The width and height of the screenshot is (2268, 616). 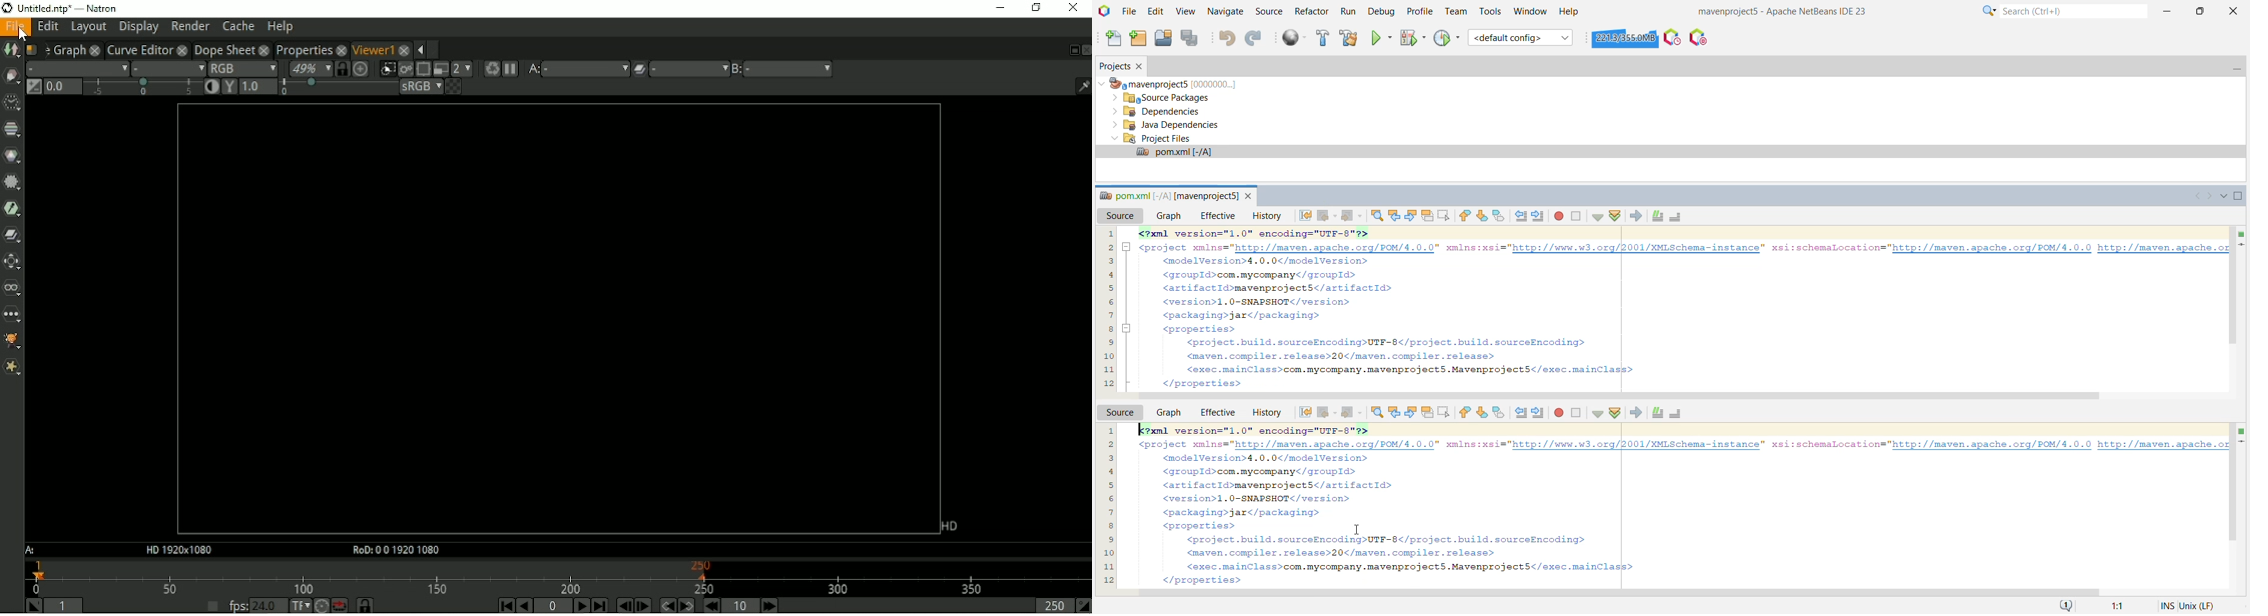 What do you see at coordinates (420, 86) in the screenshot?
I see `Color process` at bounding box center [420, 86].